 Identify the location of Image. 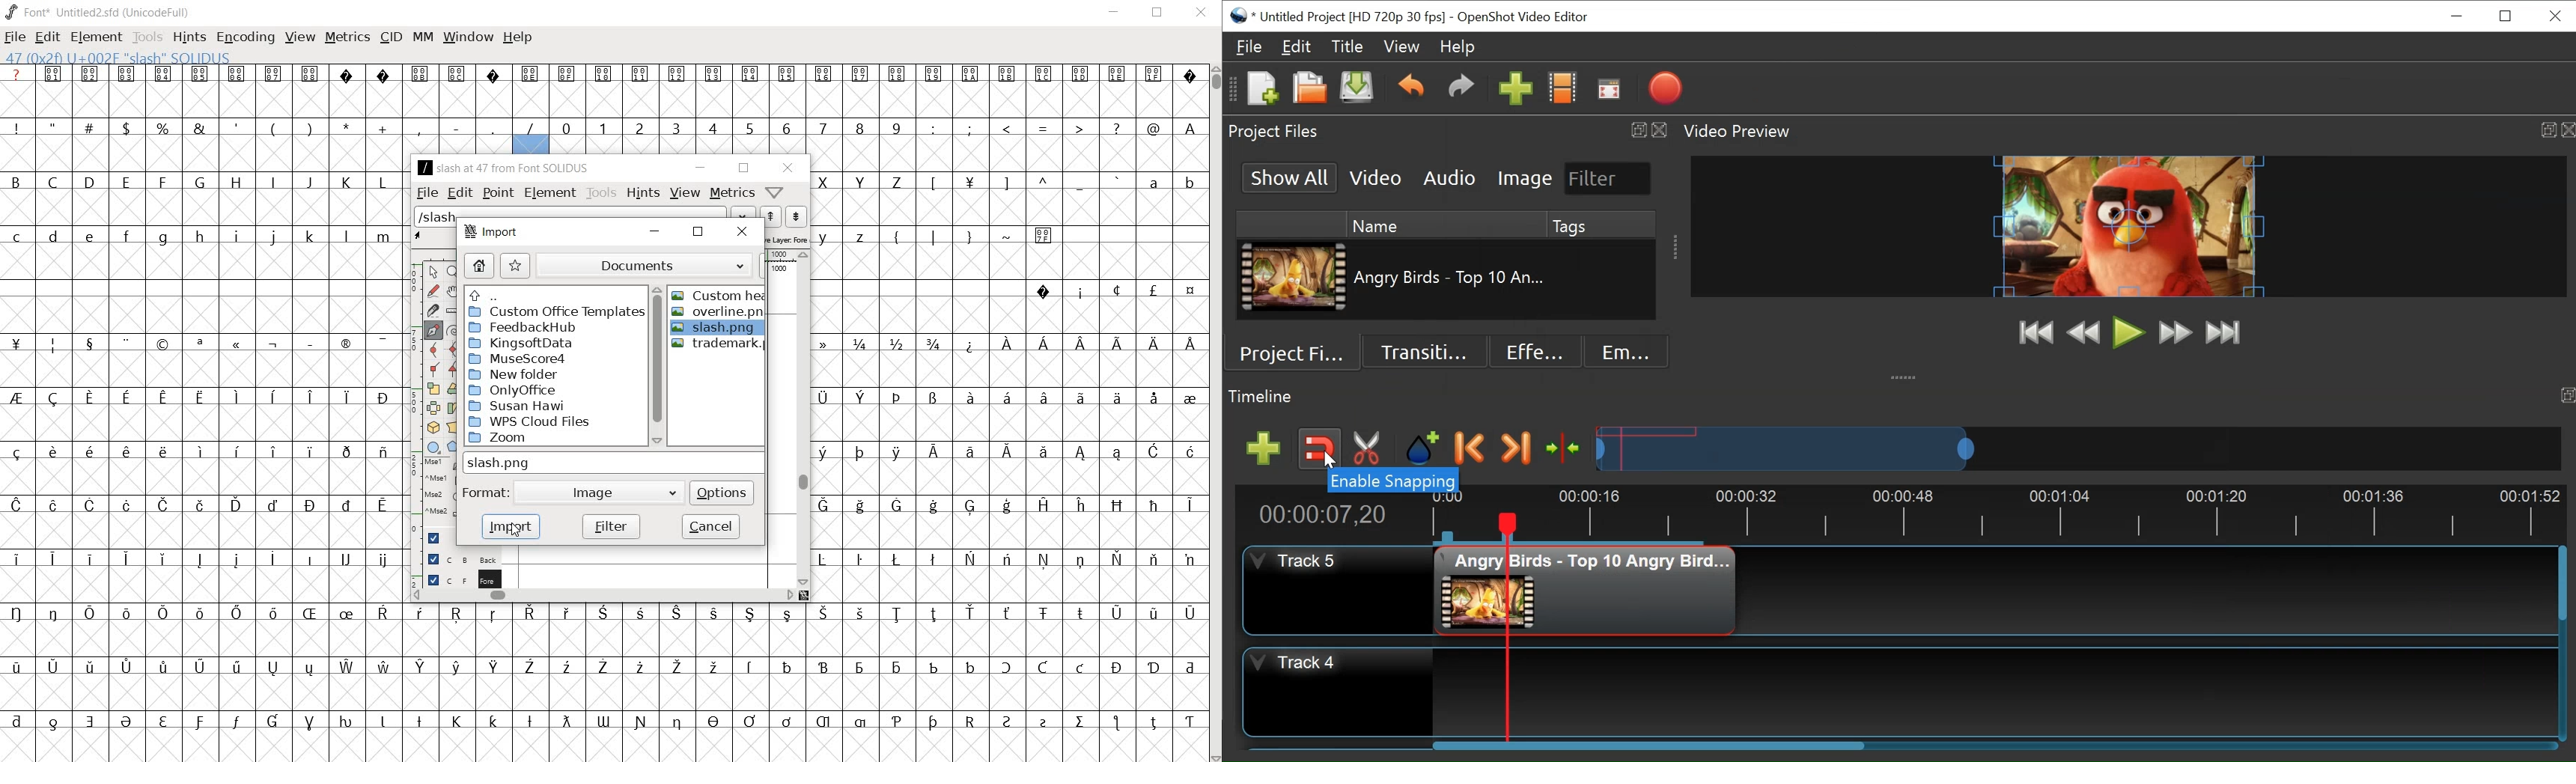
(1523, 179).